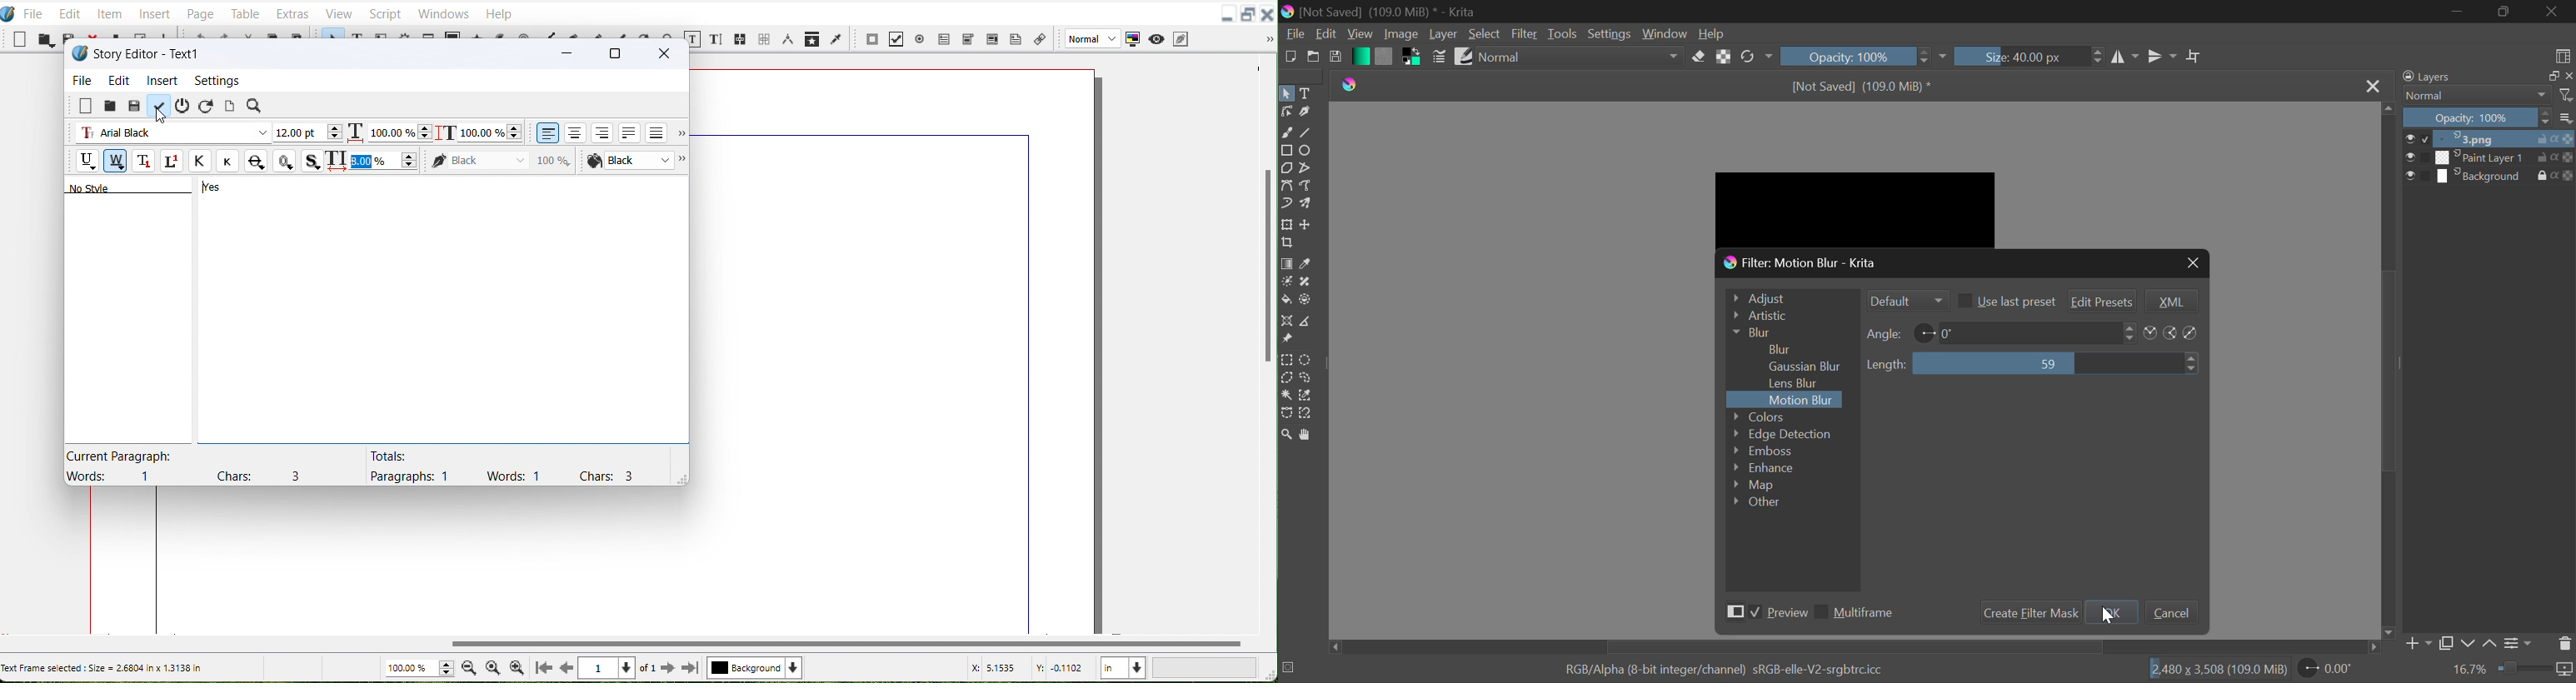 The height and width of the screenshot is (700, 2576). I want to click on Adjust, so click(1790, 296).